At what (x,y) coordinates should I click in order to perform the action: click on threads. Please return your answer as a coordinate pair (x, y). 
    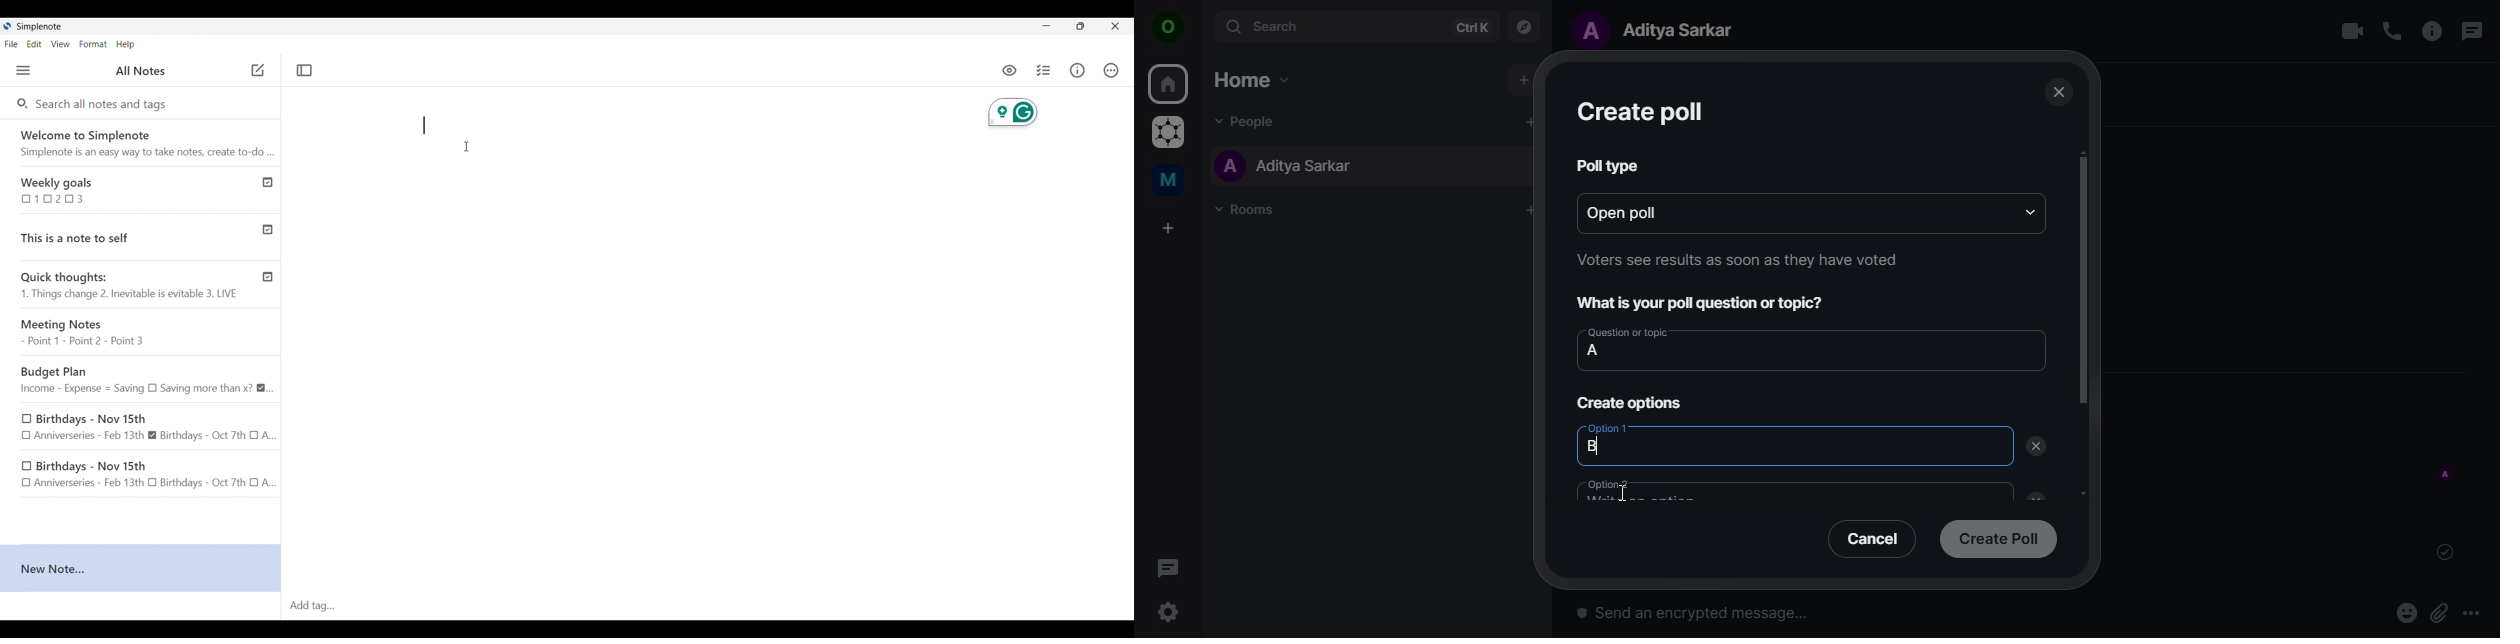
    Looking at the image, I should click on (1168, 567).